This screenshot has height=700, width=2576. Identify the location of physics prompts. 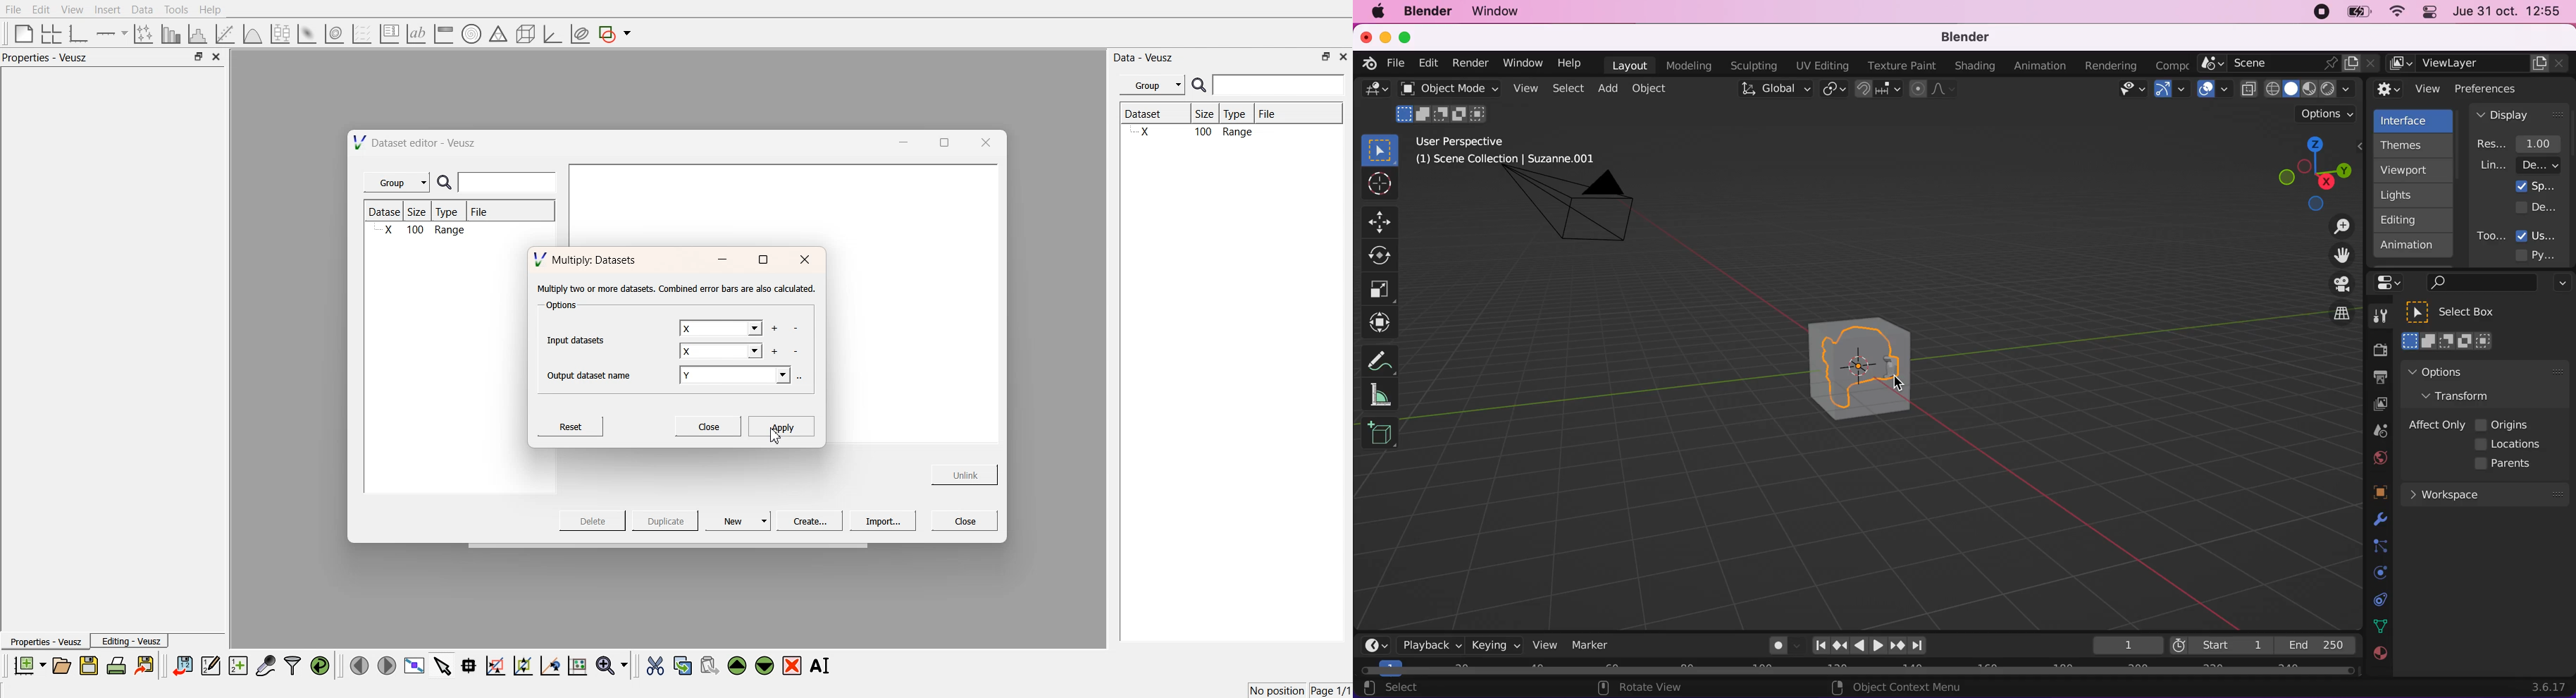
(2375, 574).